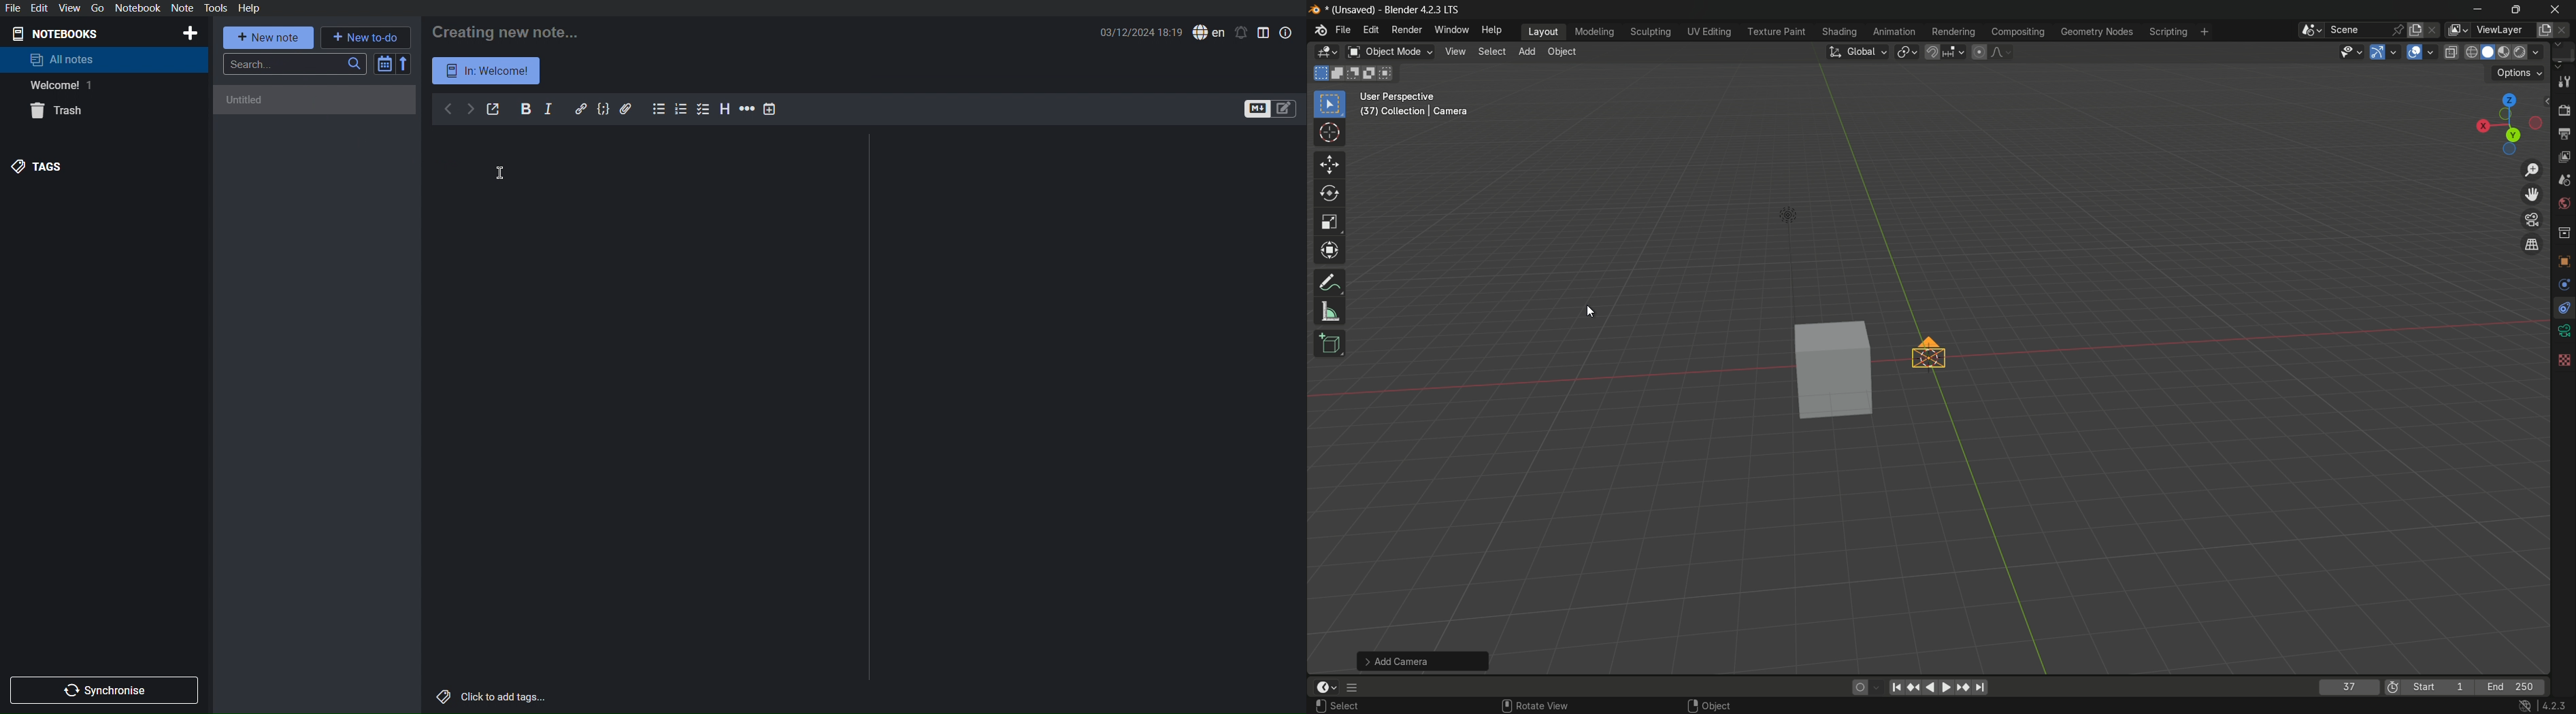 The image size is (2576, 728). I want to click on Divider, so click(870, 409).